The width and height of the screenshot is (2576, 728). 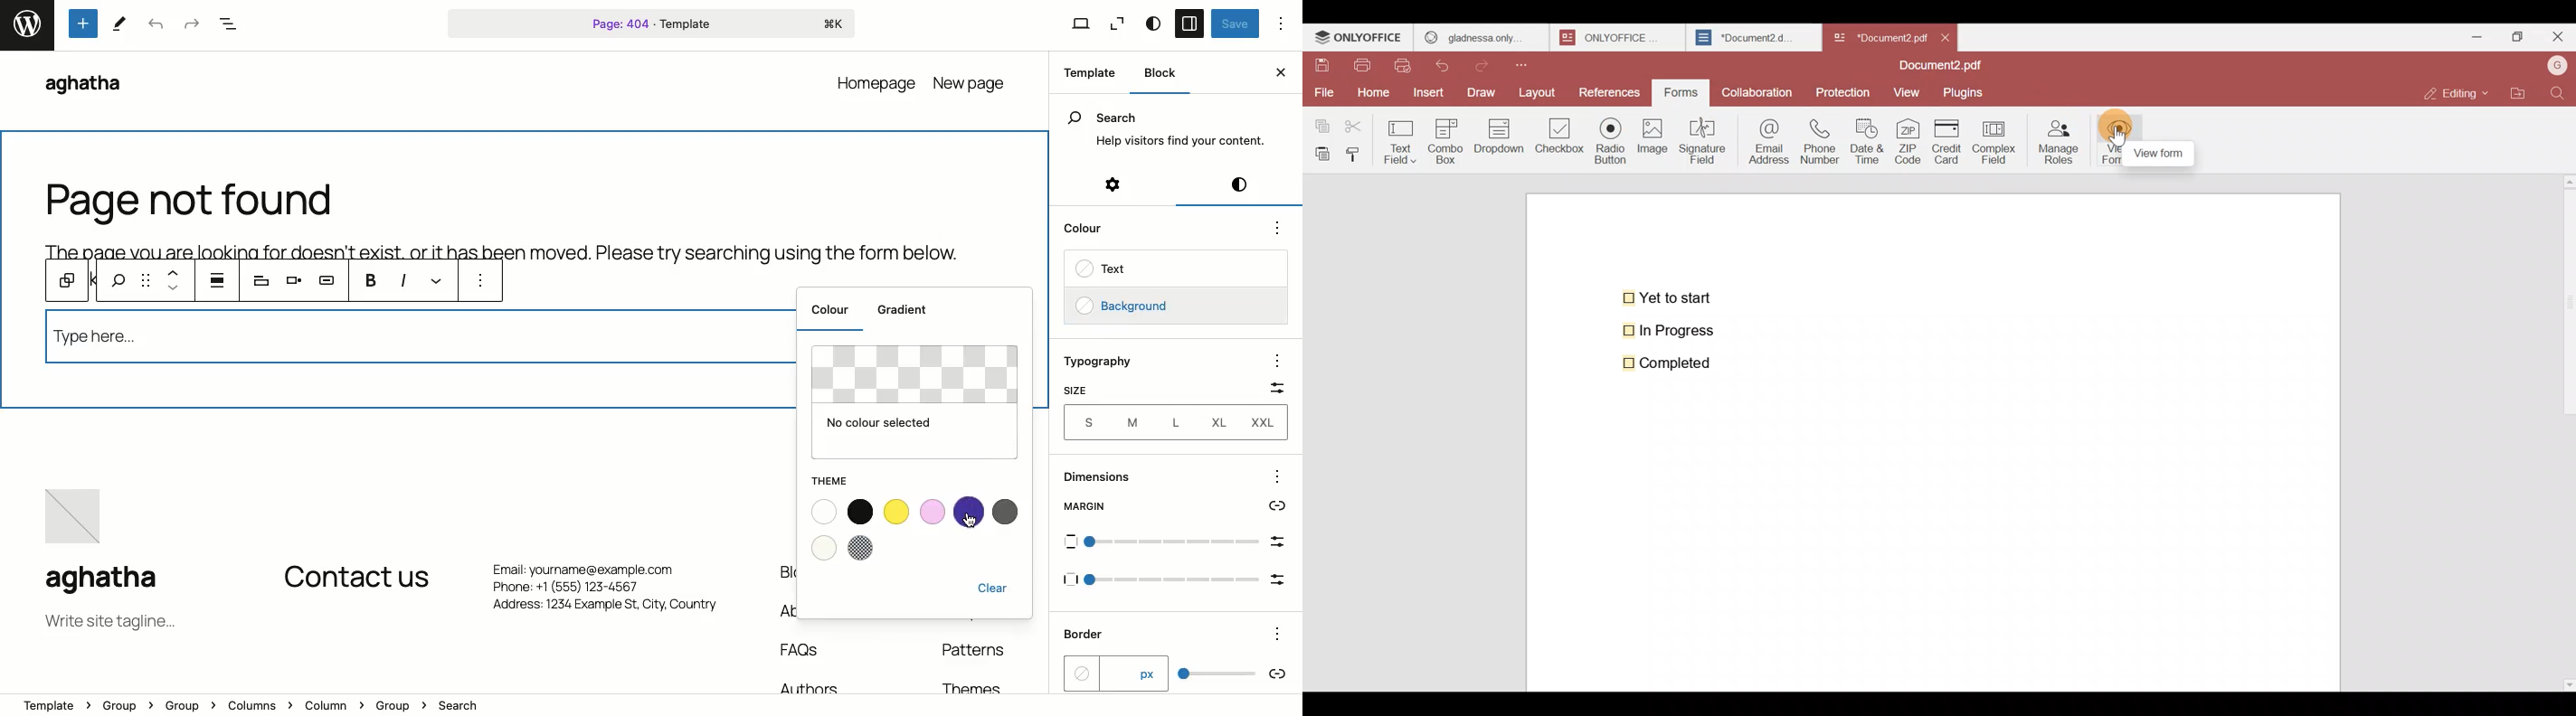 What do you see at coordinates (996, 587) in the screenshot?
I see `Clear` at bounding box center [996, 587].